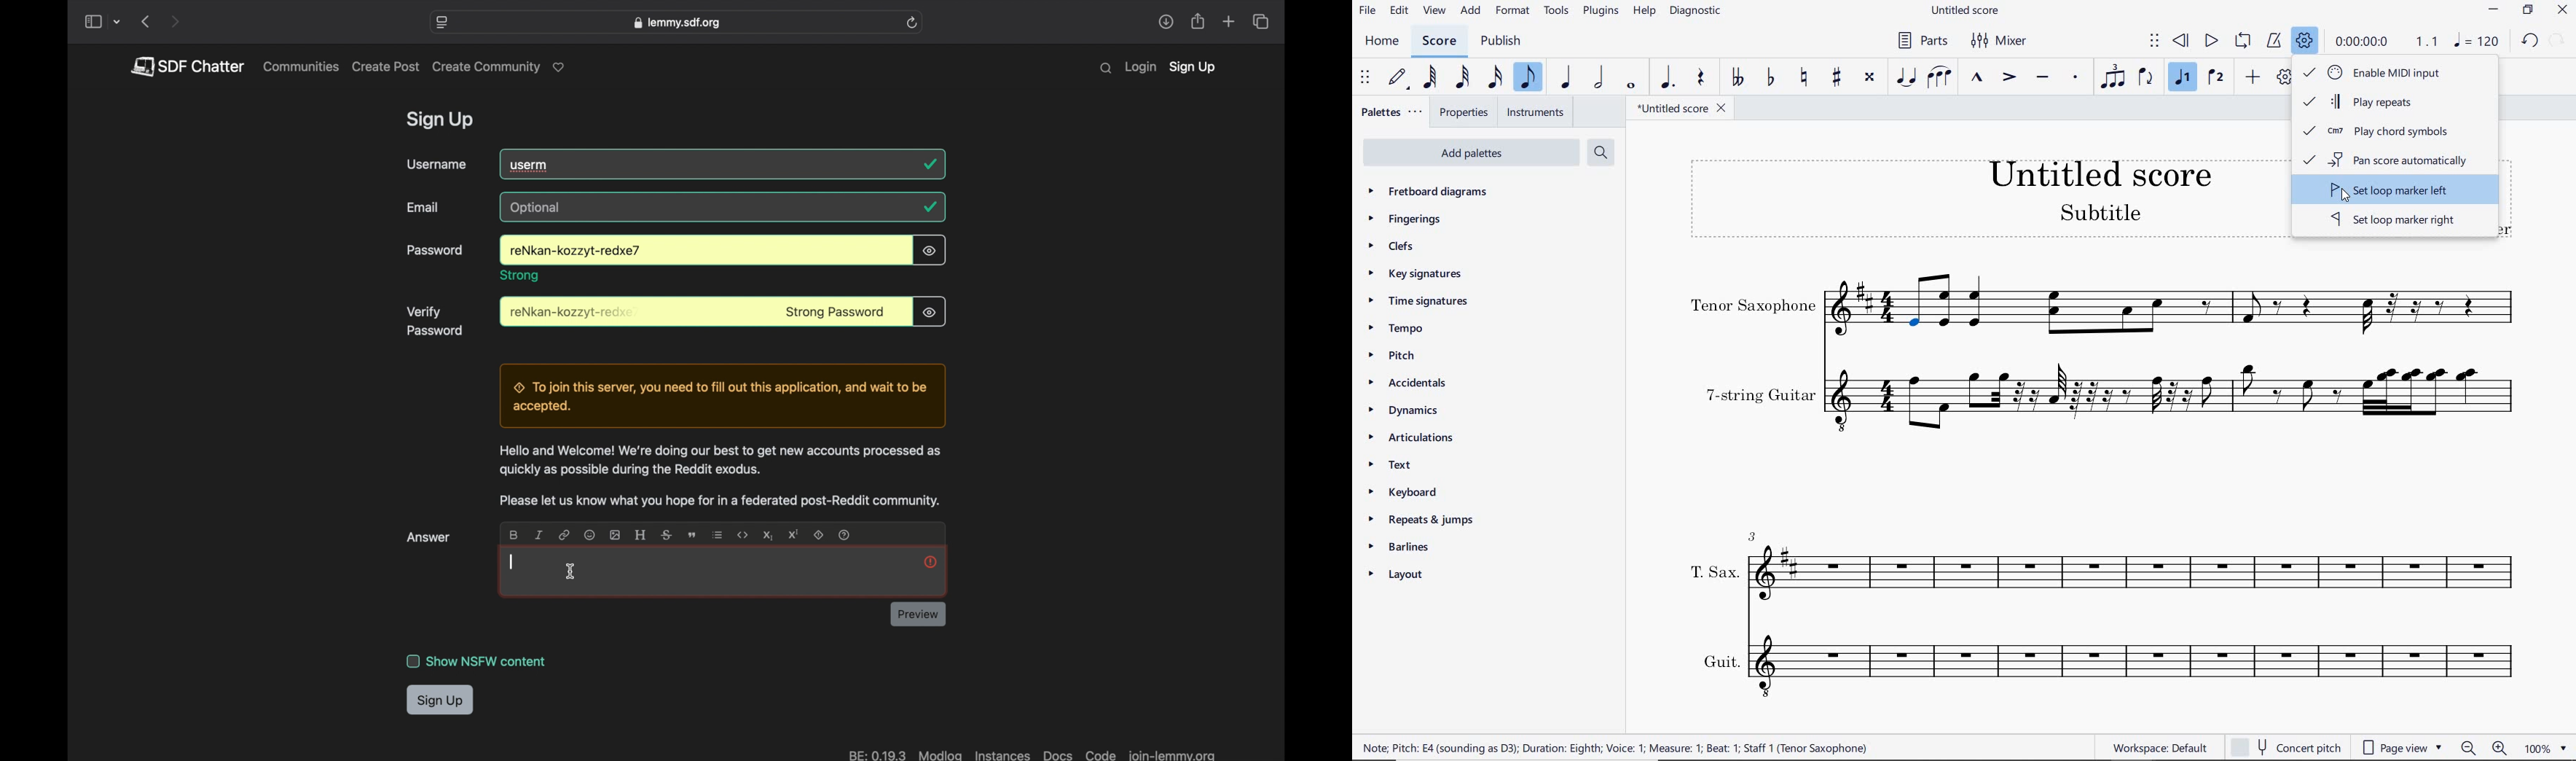  What do you see at coordinates (1390, 356) in the screenshot?
I see `PITCH` at bounding box center [1390, 356].